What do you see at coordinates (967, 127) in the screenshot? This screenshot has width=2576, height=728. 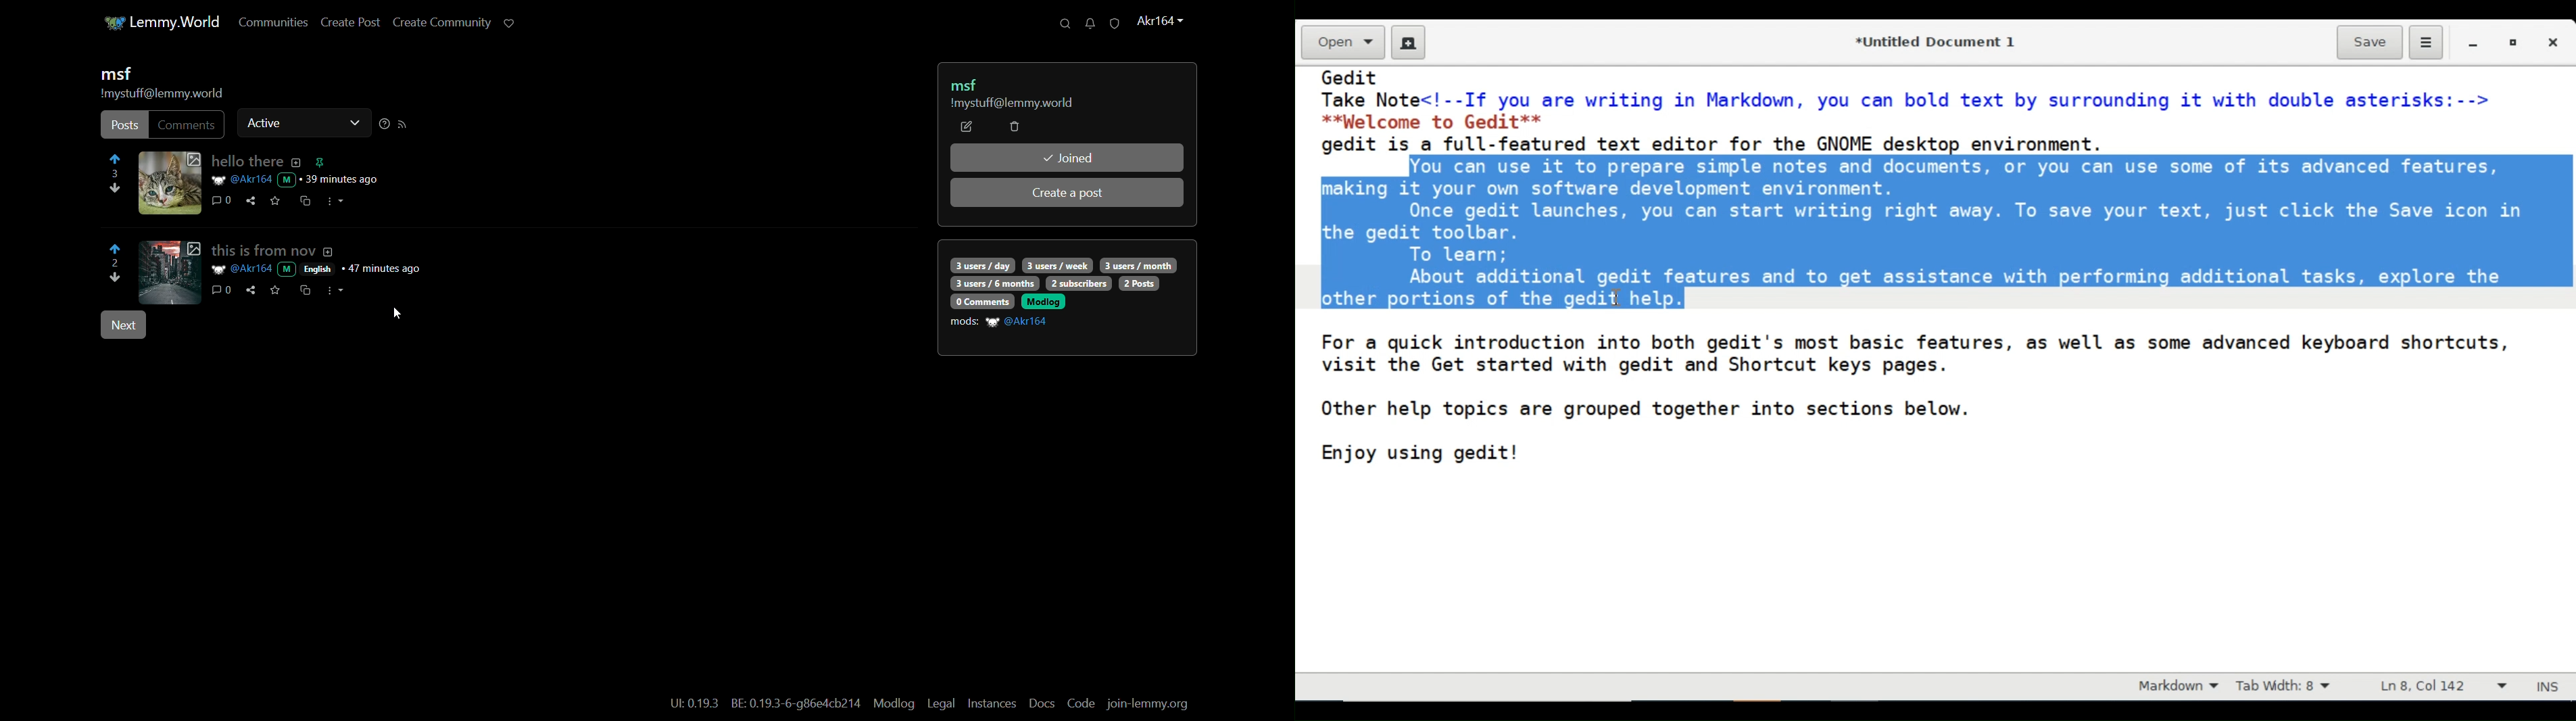 I see `edit` at bounding box center [967, 127].